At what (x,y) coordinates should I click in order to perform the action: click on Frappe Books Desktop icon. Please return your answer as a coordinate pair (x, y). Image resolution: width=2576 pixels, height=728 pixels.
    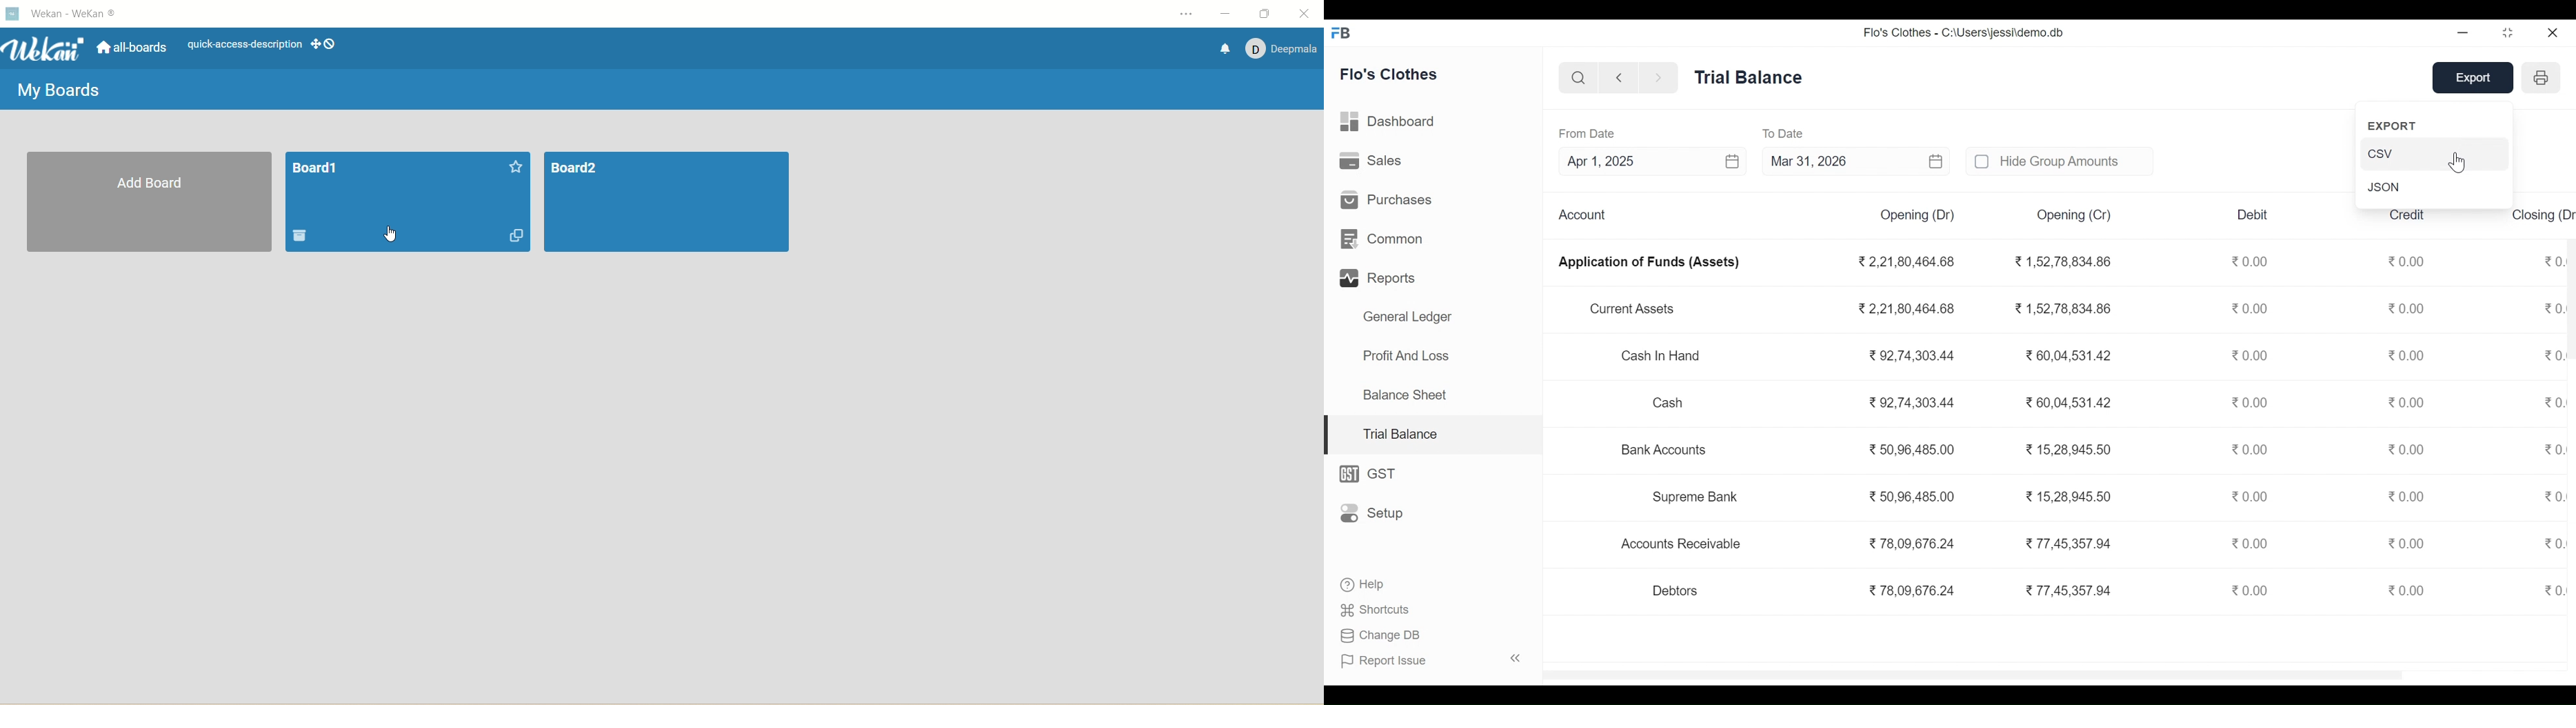
    Looking at the image, I should click on (1342, 34).